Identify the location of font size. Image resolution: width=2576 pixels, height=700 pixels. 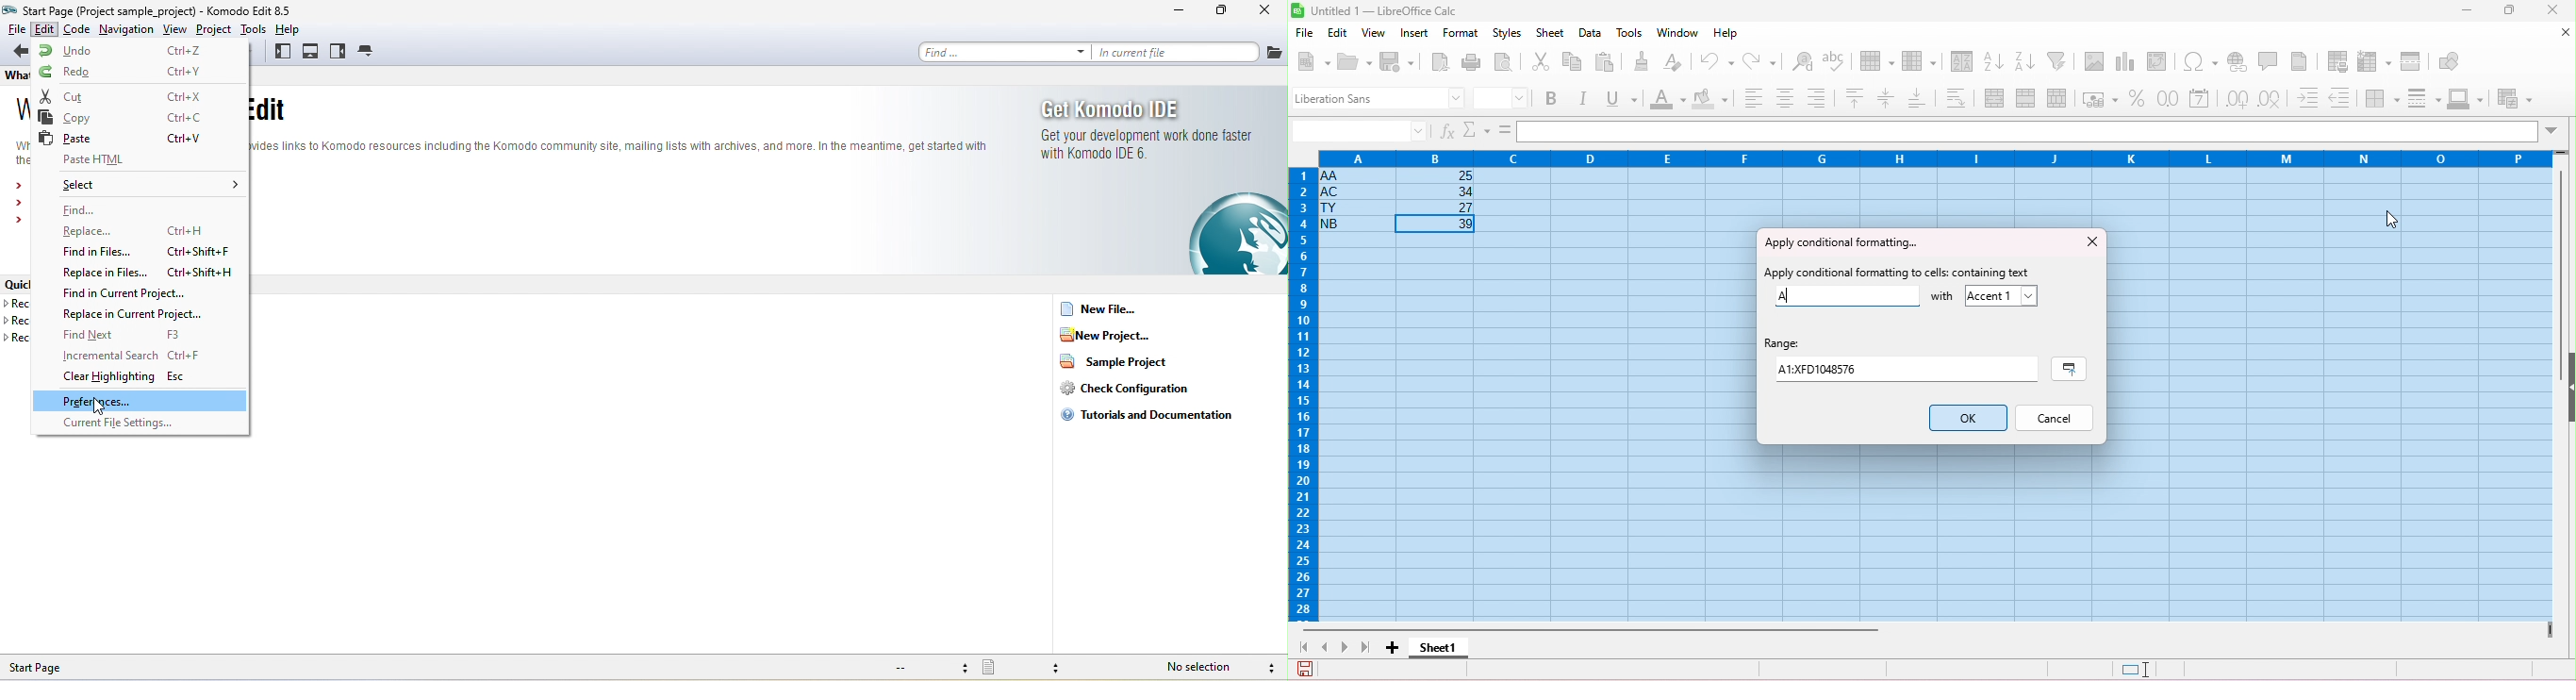
(1501, 98).